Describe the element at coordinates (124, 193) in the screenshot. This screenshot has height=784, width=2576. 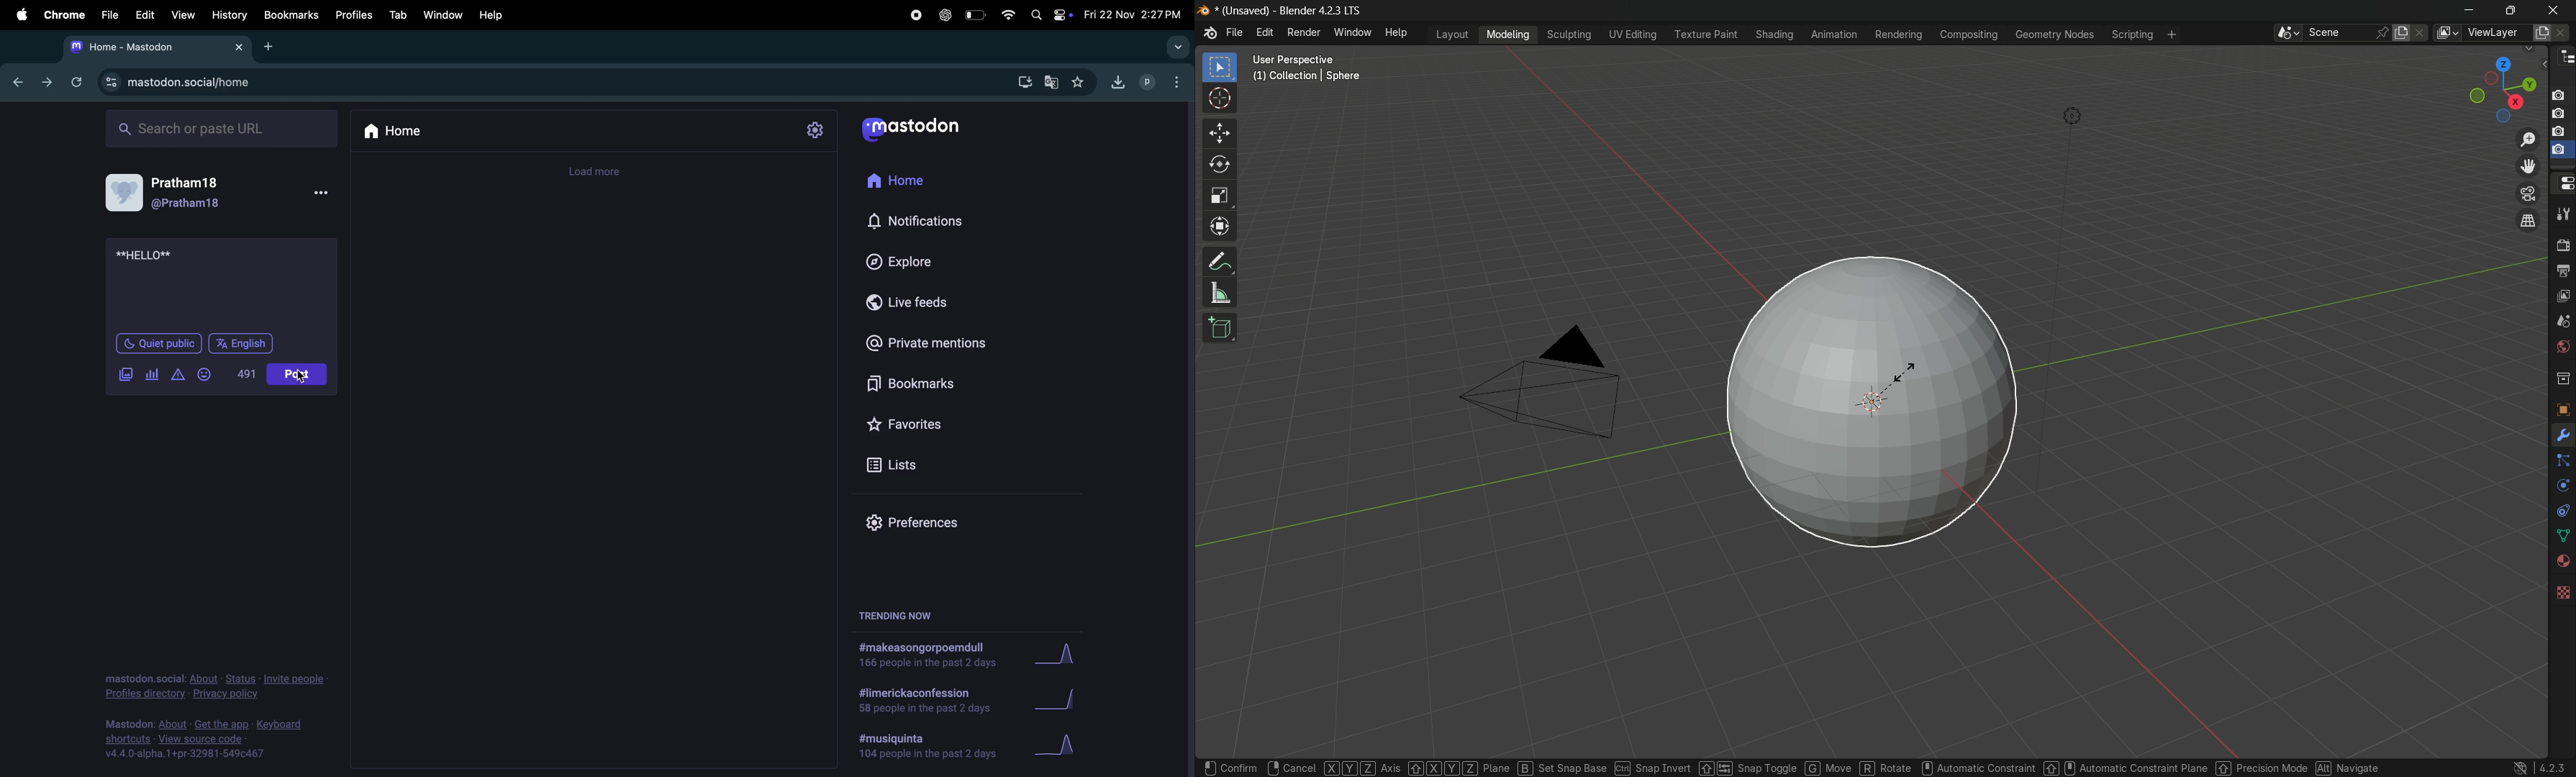
I see `user profile` at that location.